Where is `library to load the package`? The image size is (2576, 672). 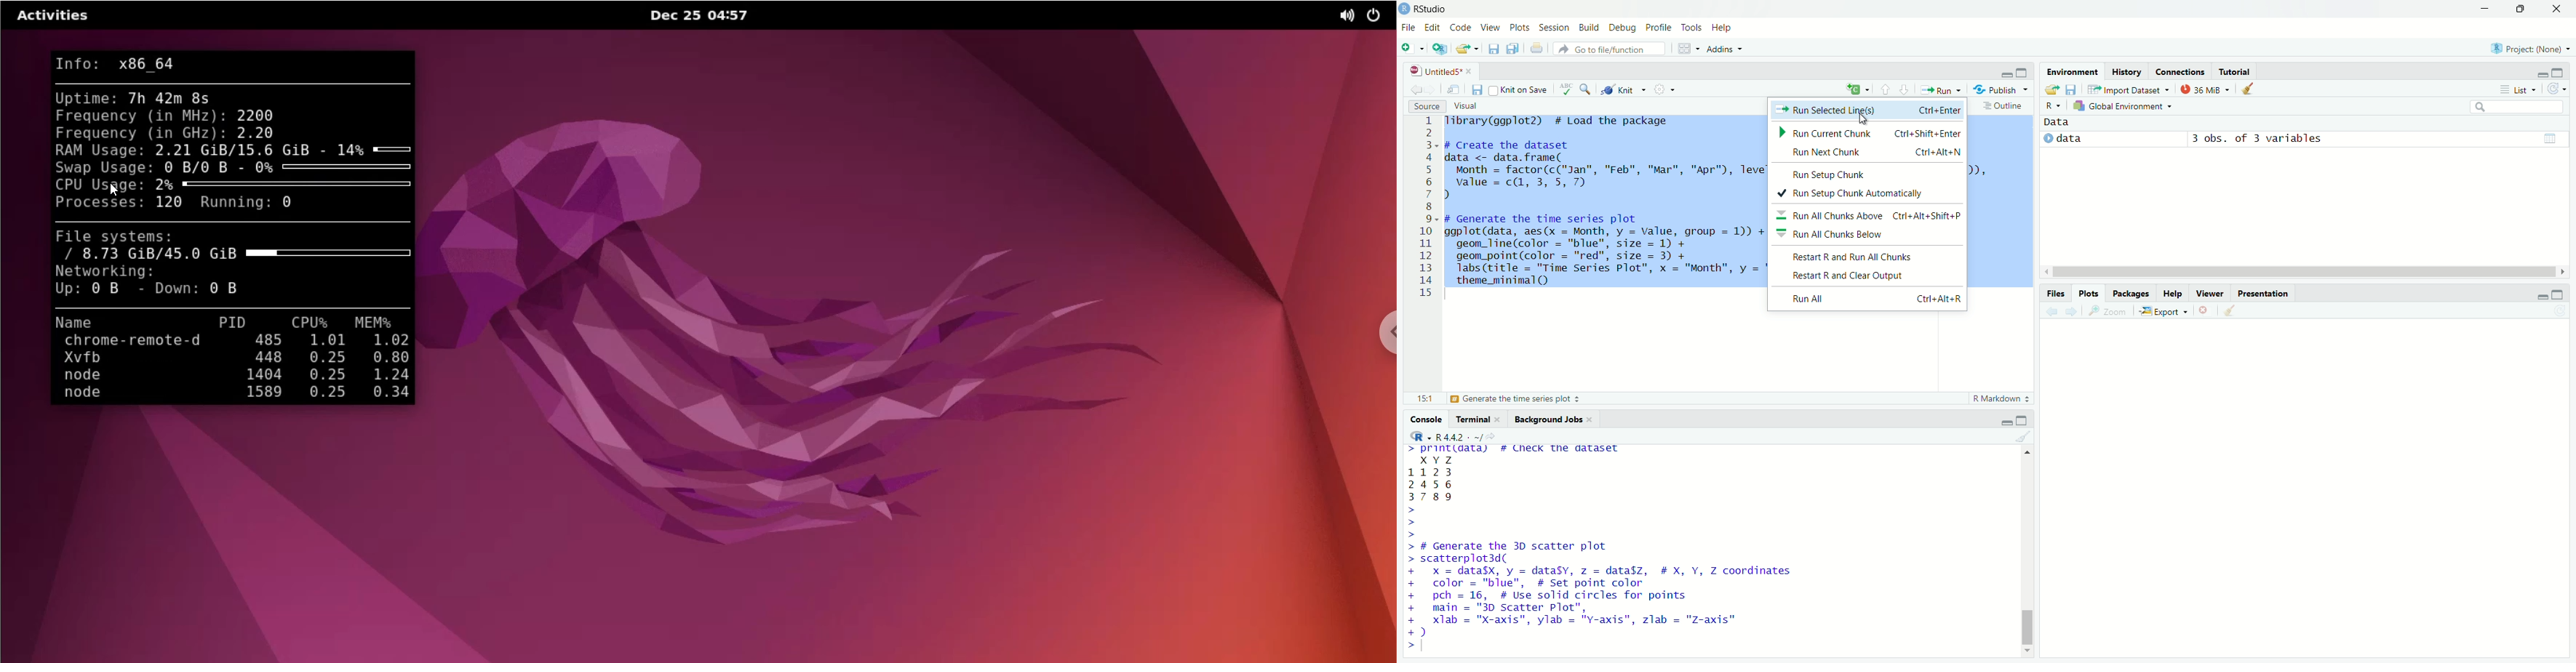 library to load the package is located at coordinates (1569, 122).